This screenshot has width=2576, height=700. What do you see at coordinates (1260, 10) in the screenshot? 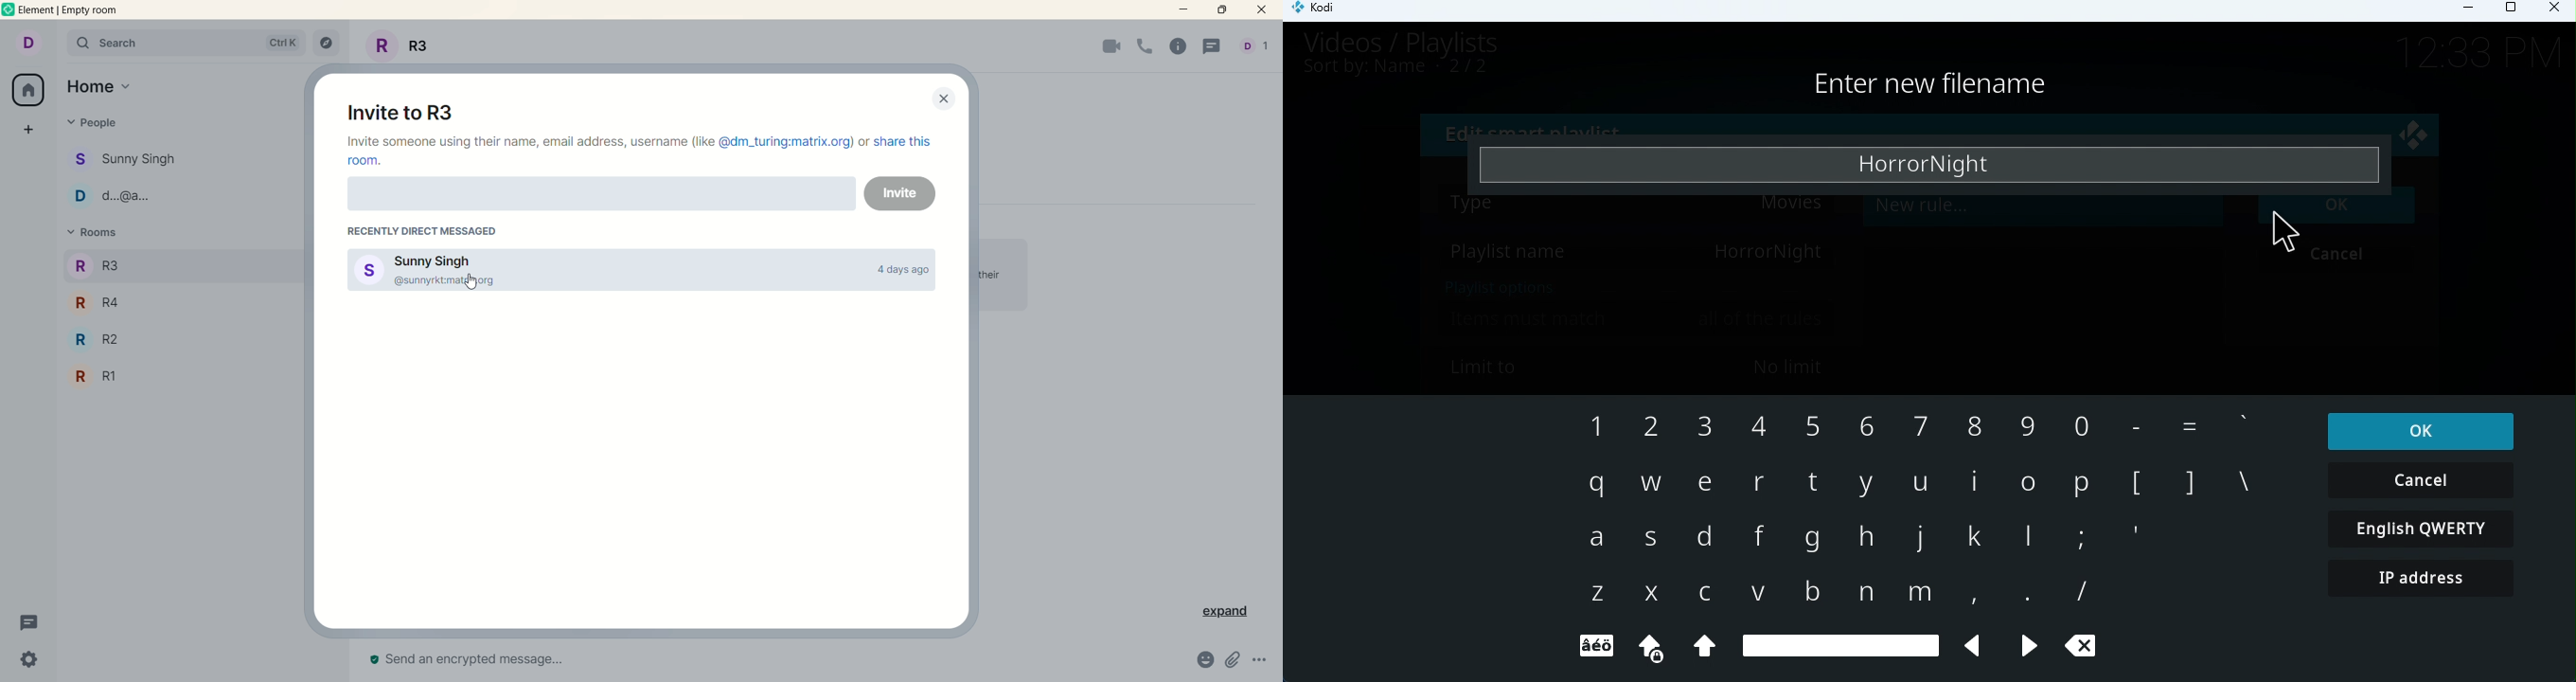
I see `close` at bounding box center [1260, 10].